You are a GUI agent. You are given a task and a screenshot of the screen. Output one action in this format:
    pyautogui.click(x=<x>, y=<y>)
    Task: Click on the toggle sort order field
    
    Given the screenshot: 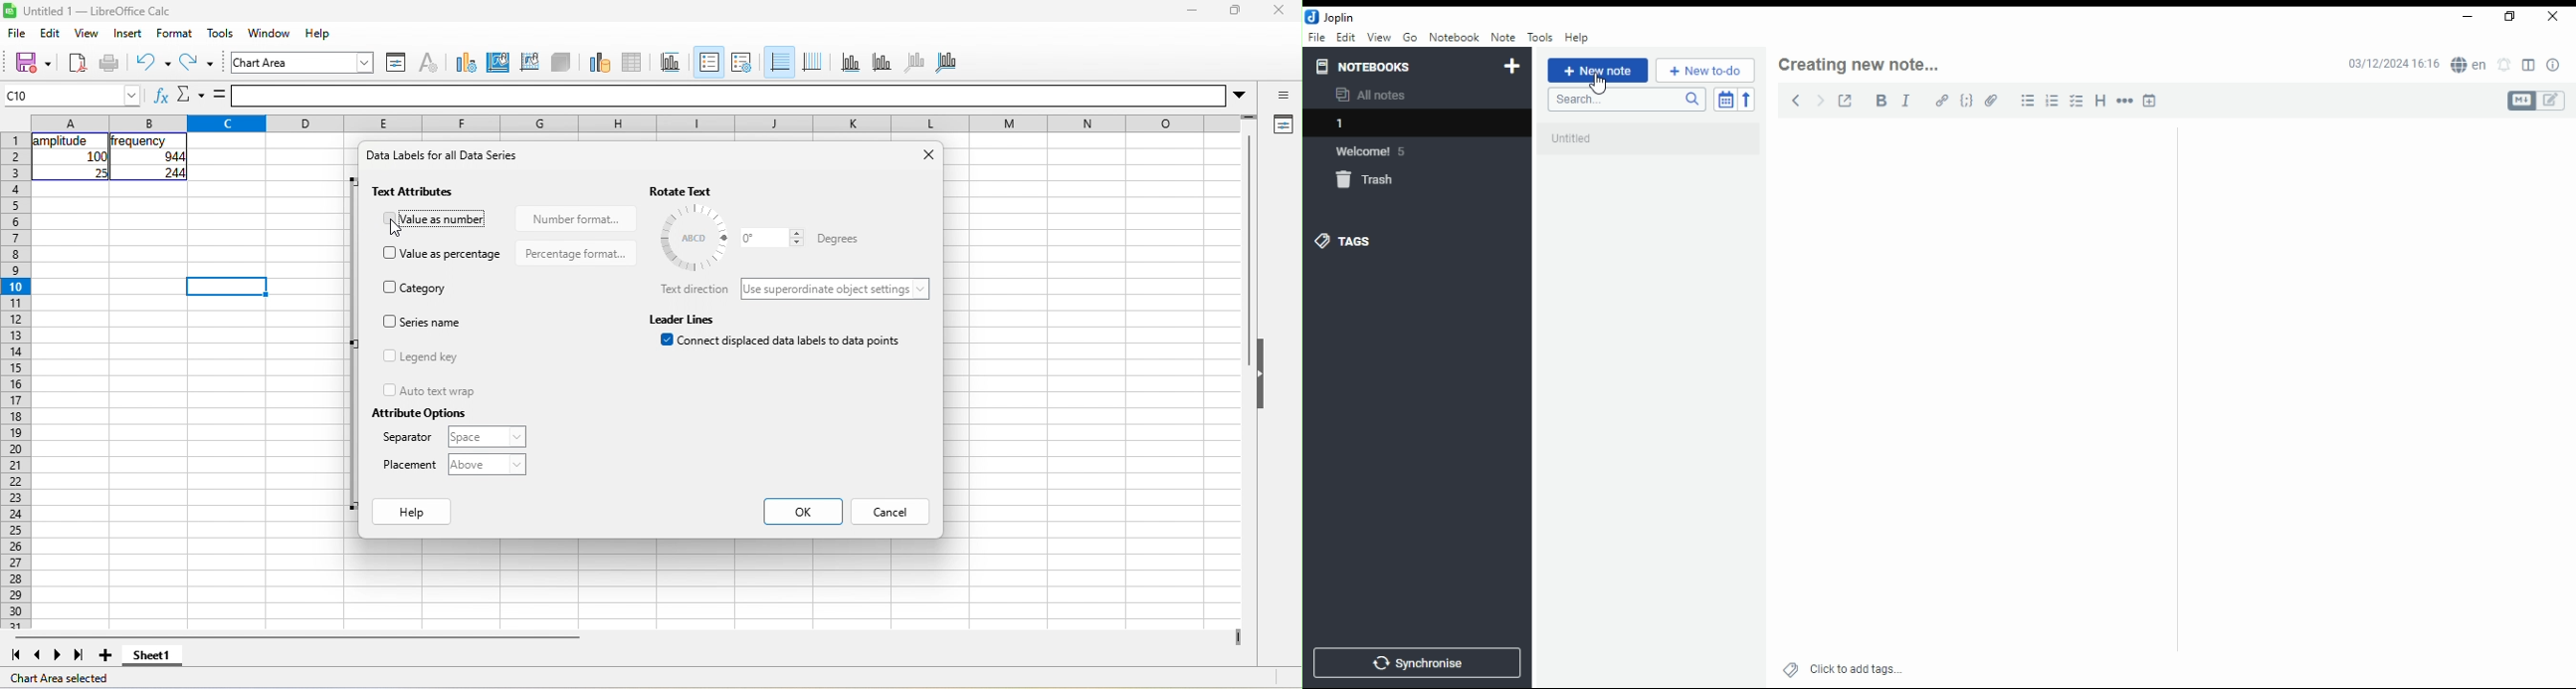 What is the action you would take?
    pyautogui.click(x=1725, y=100)
    